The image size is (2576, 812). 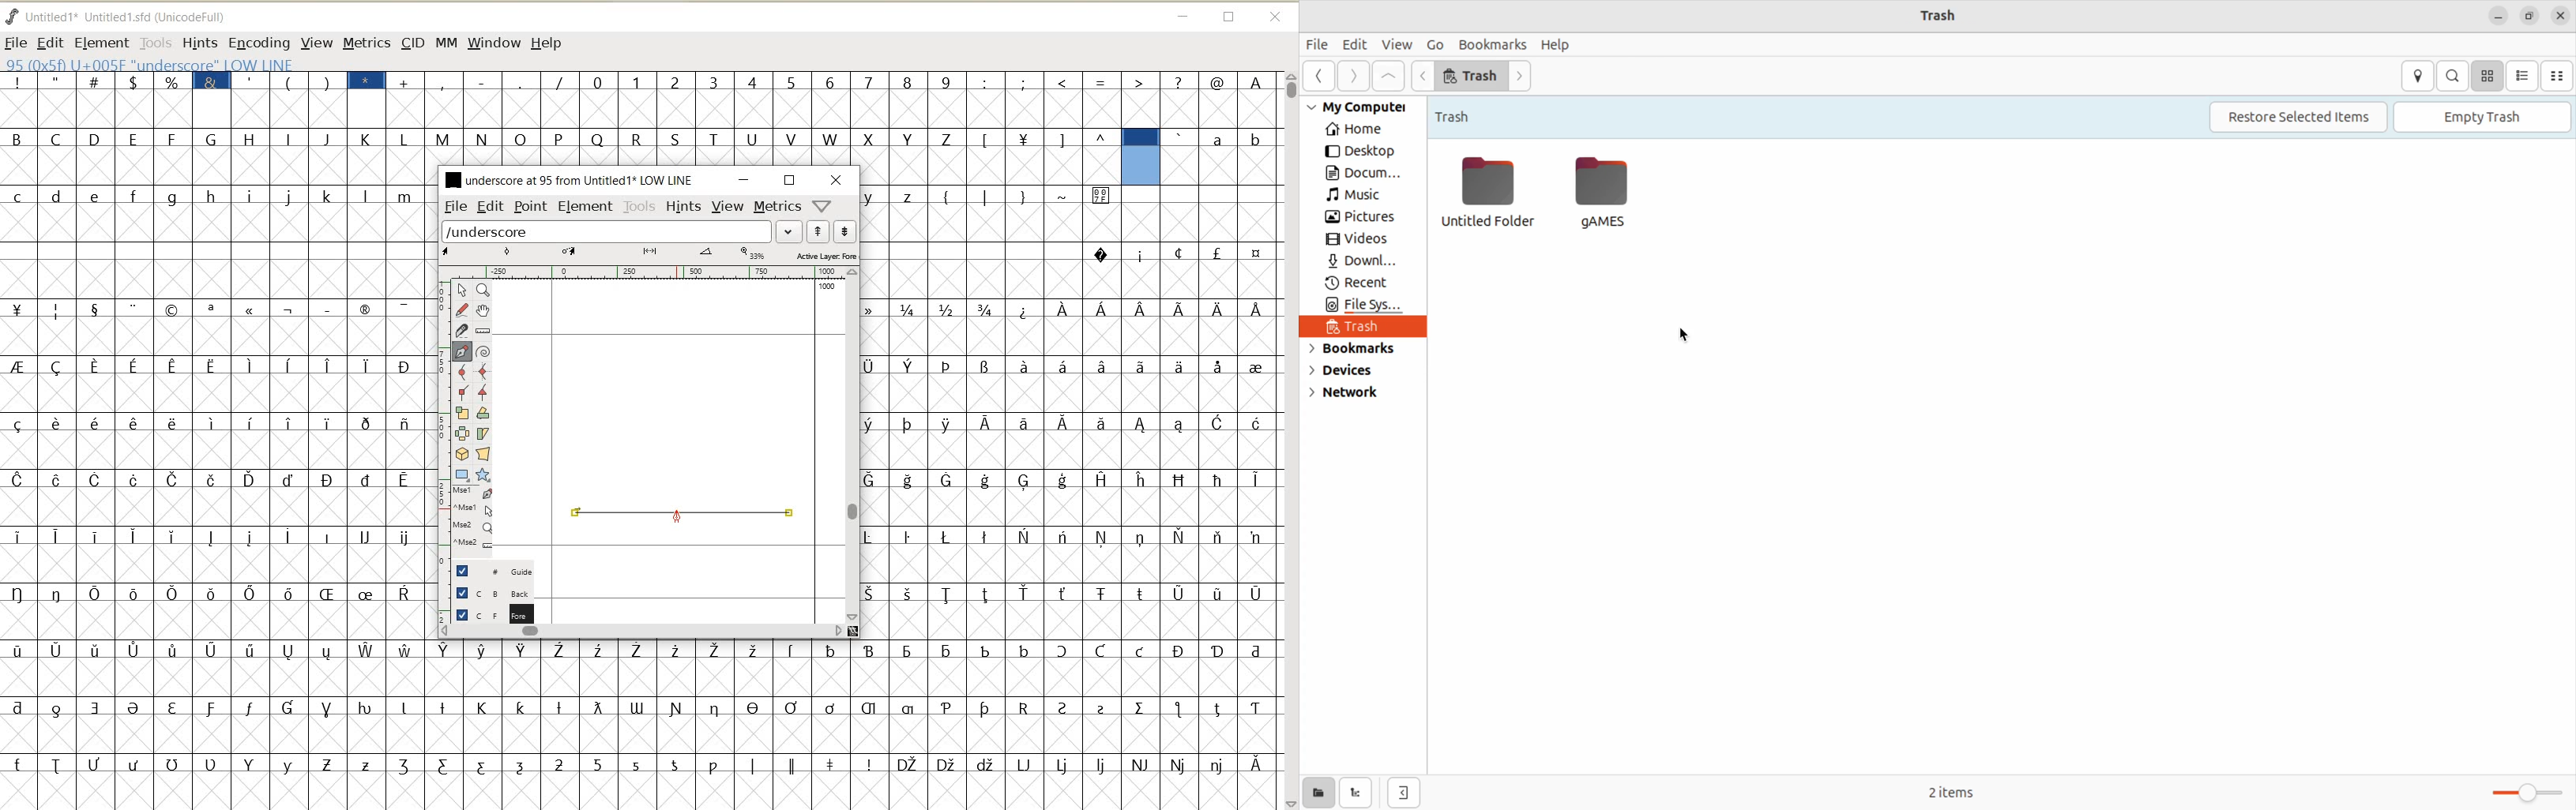 What do you see at coordinates (777, 205) in the screenshot?
I see `metrics` at bounding box center [777, 205].